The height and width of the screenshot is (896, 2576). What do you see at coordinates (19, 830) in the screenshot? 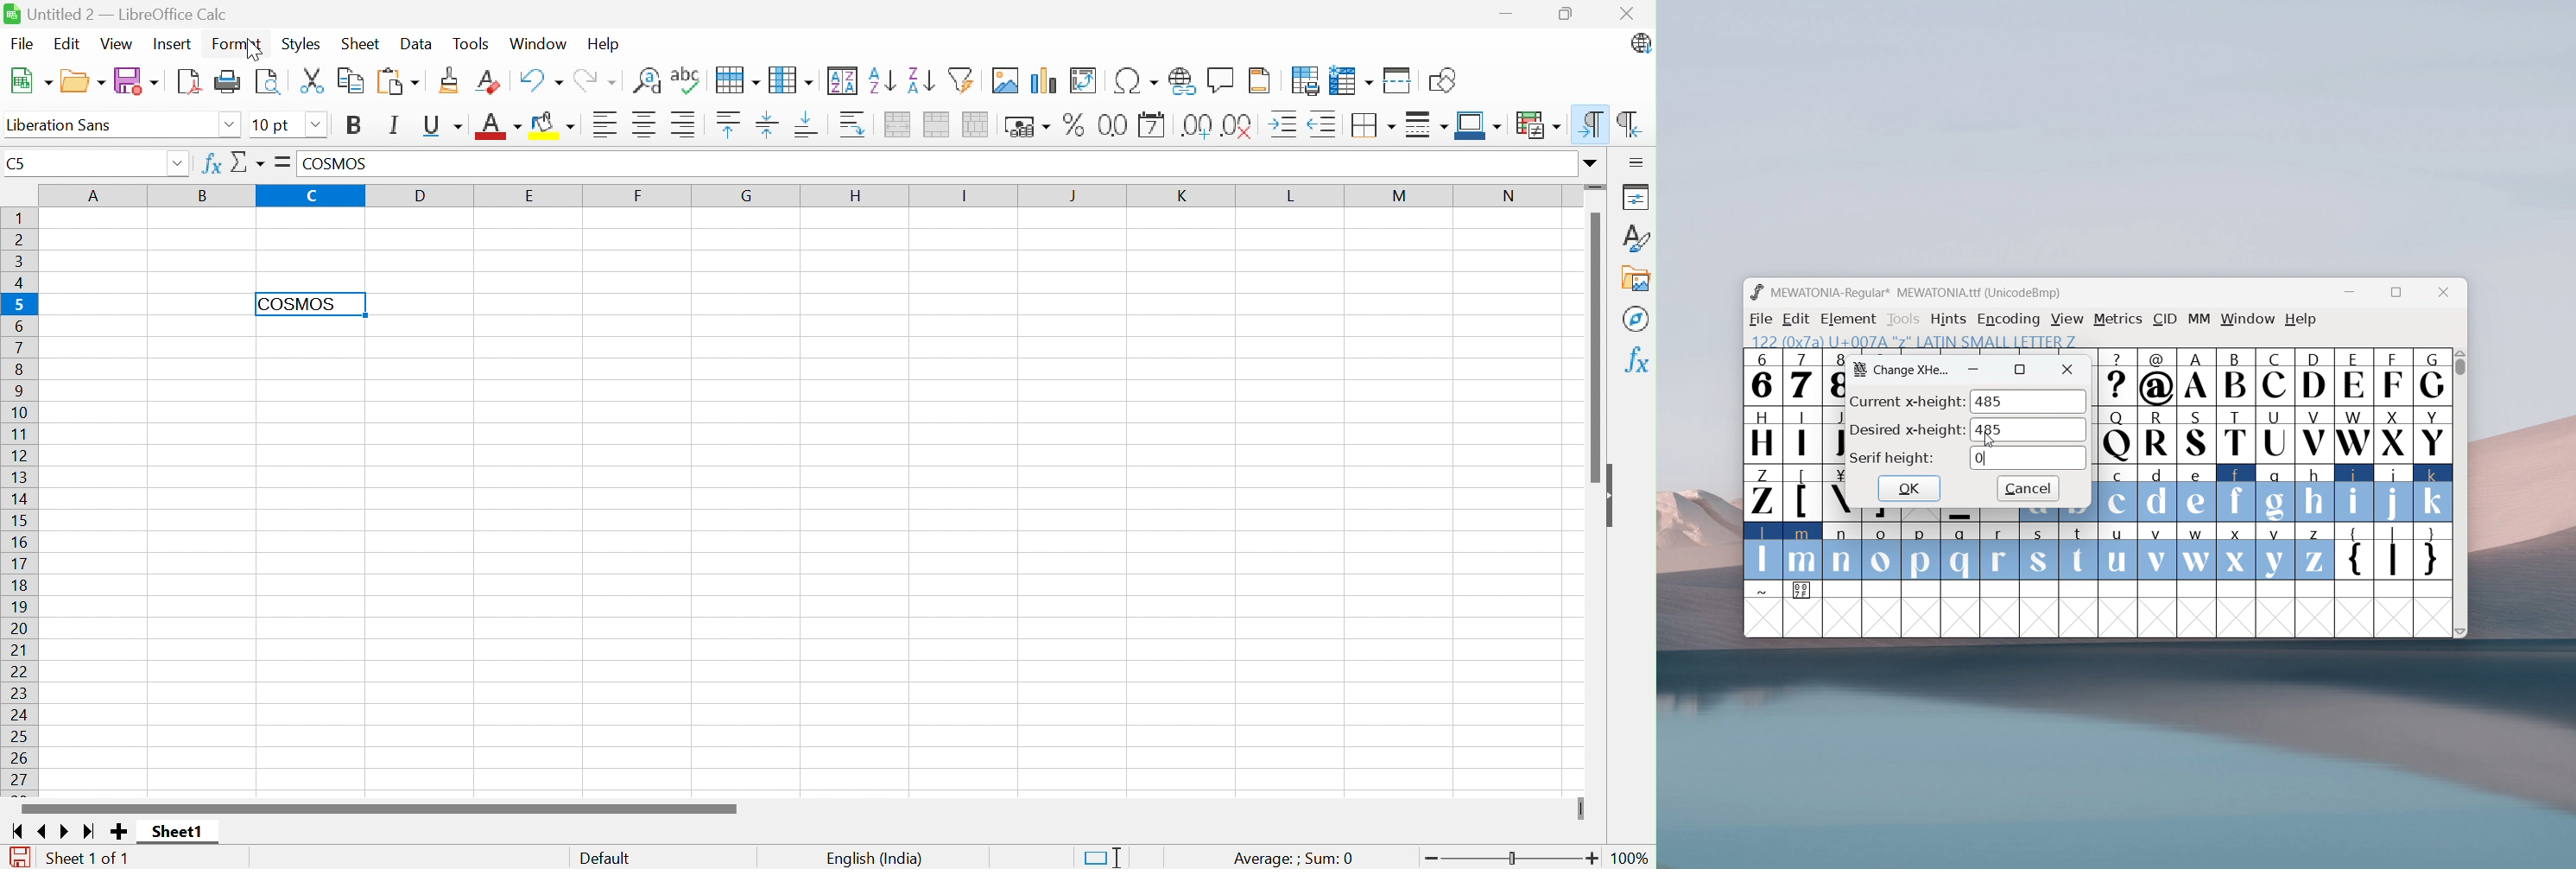
I see `Scroll to first page` at bounding box center [19, 830].